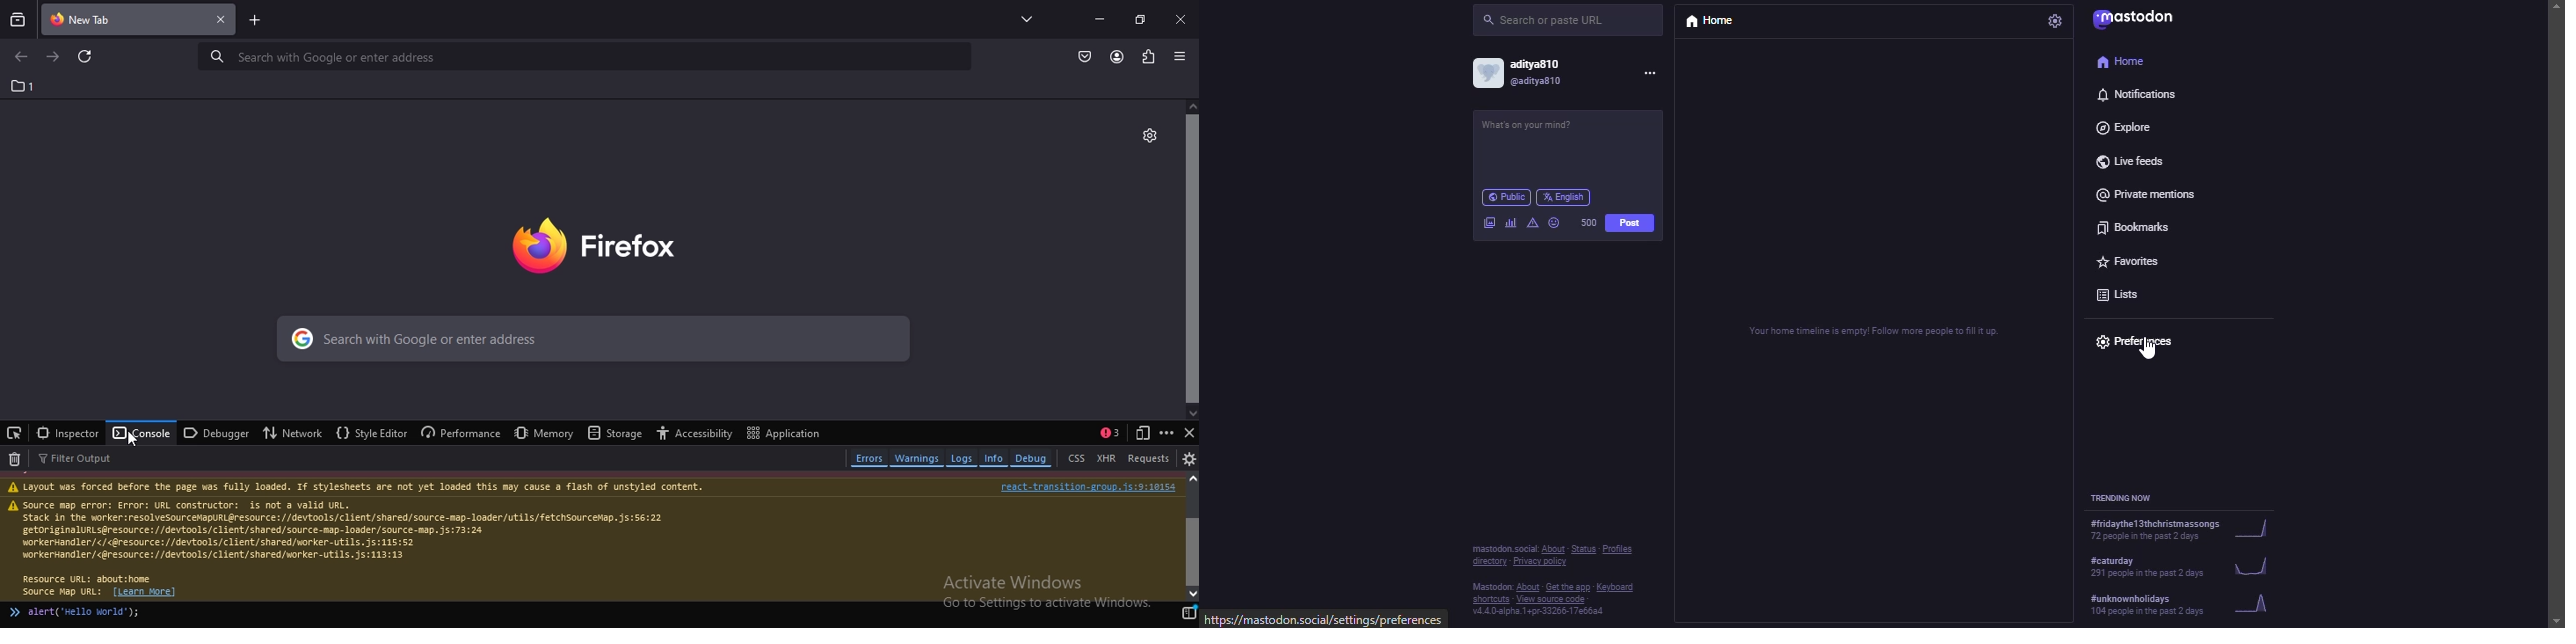  What do you see at coordinates (1489, 221) in the screenshot?
I see `image` at bounding box center [1489, 221].